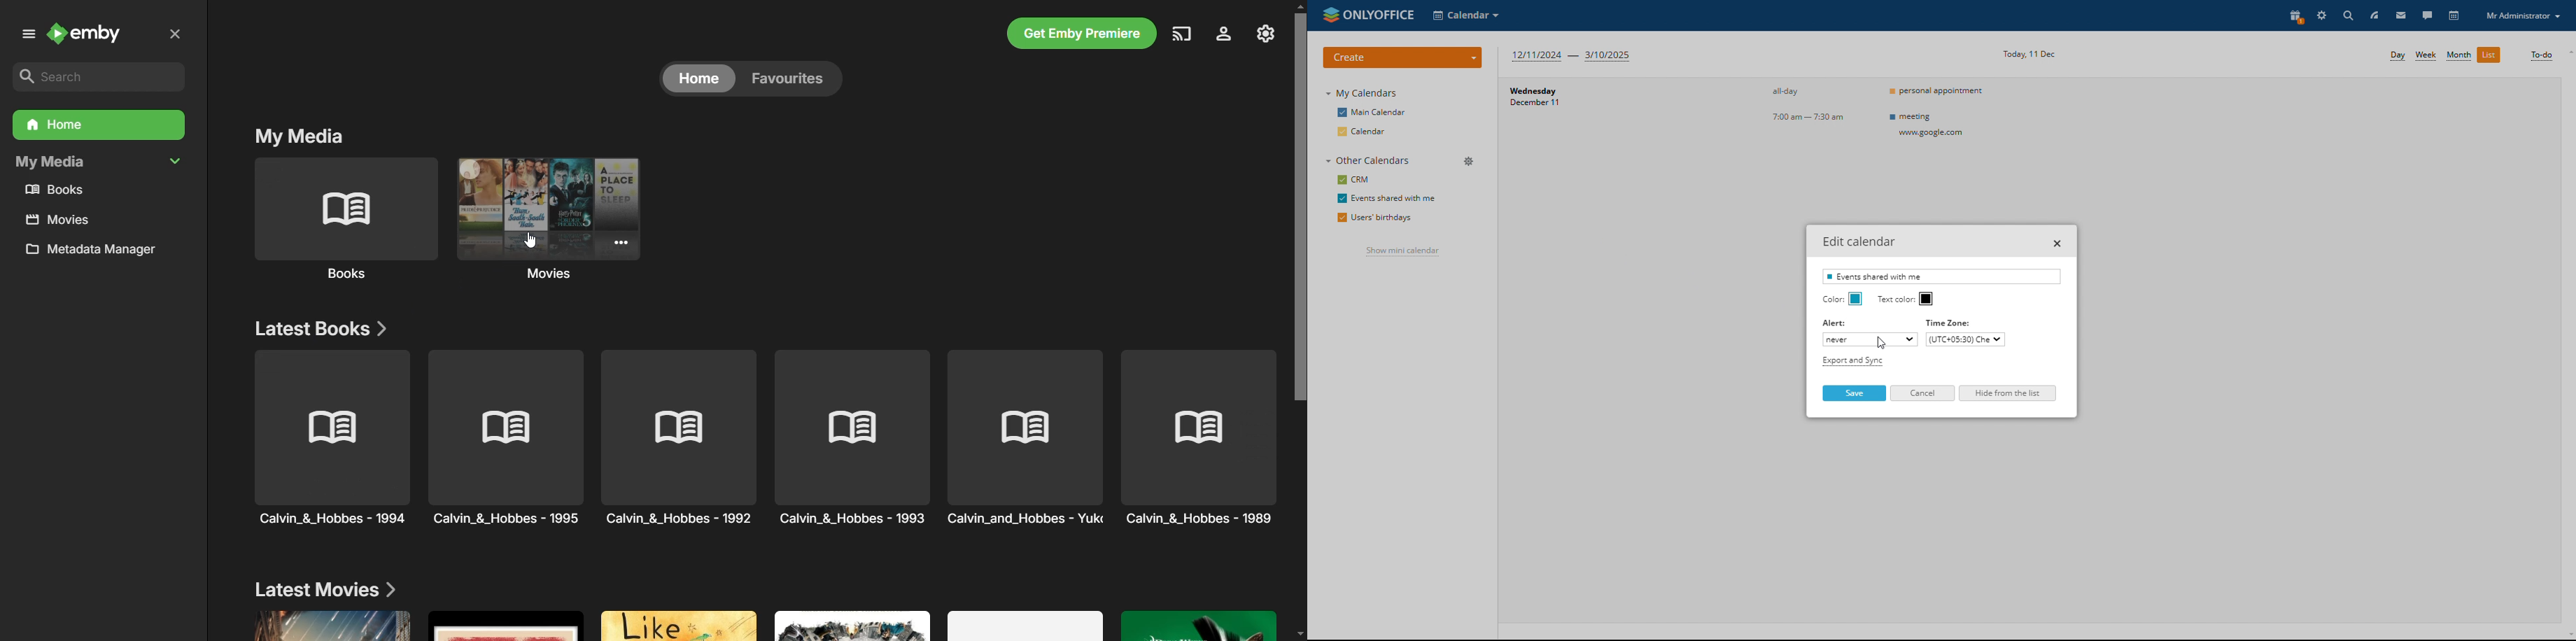 This screenshot has height=644, width=2576. Describe the element at coordinates (1080, 35) in the screenshot. I see `Get Emby Premier` at that location.